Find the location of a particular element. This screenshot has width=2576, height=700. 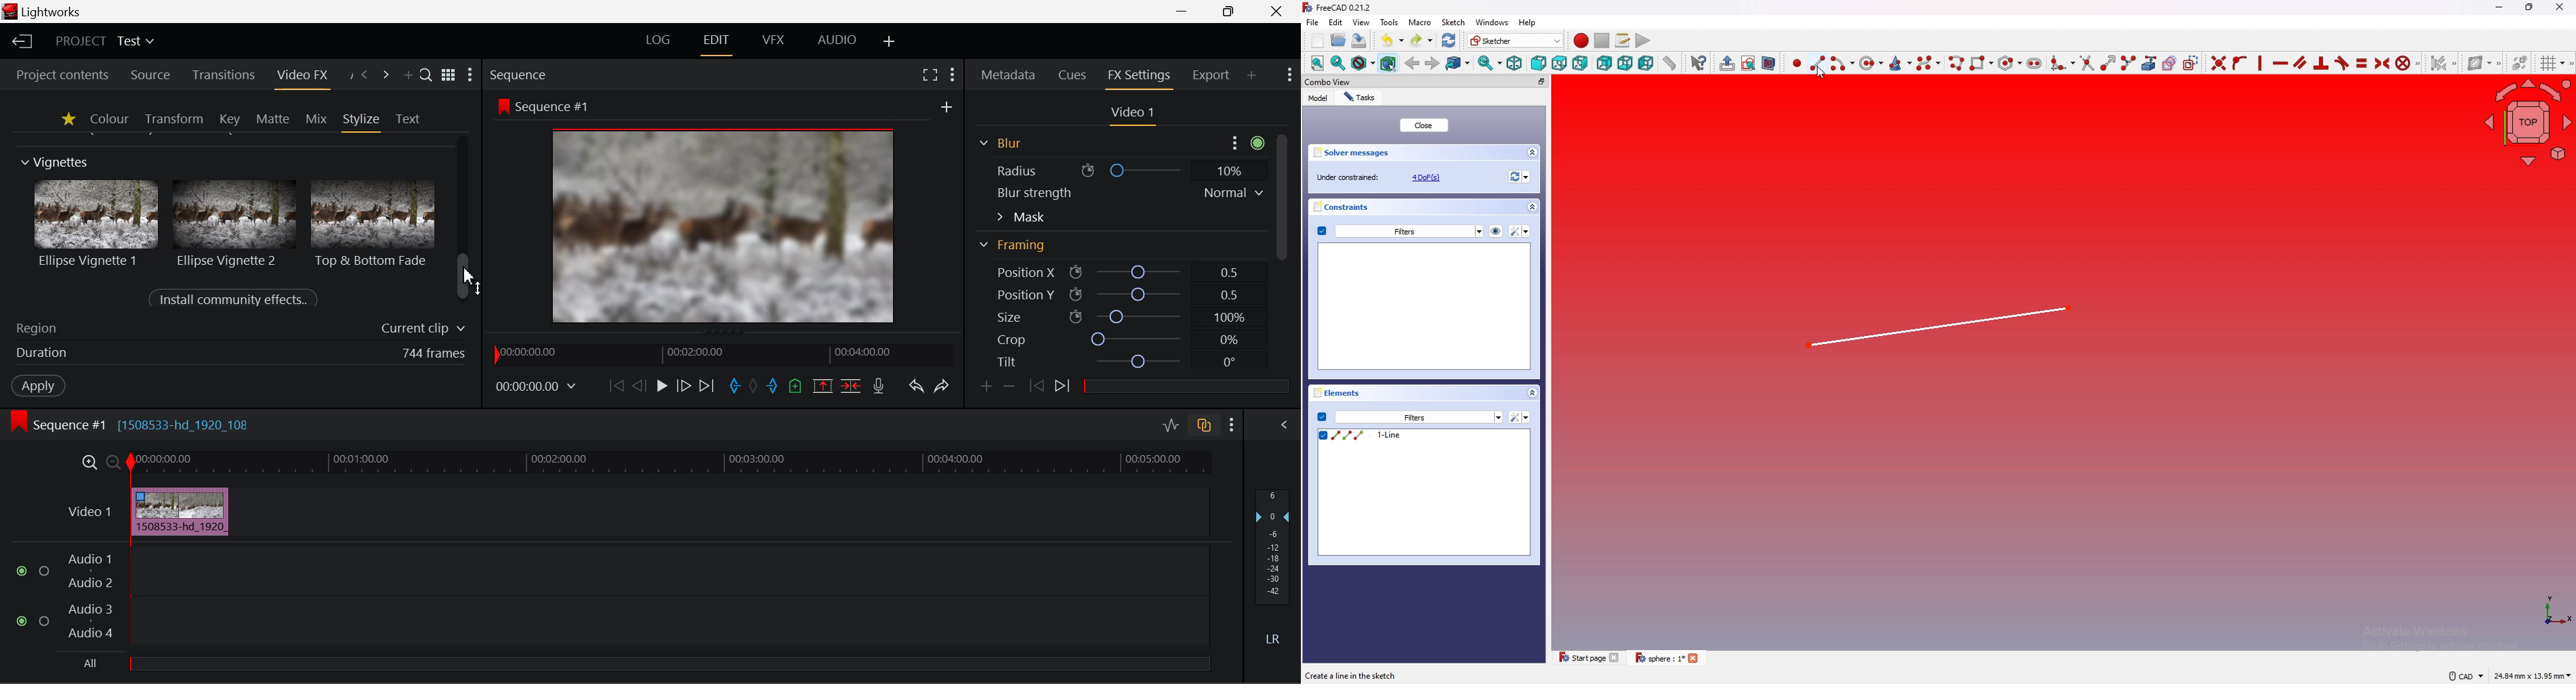

Blur is located at coordinates (999, 142).